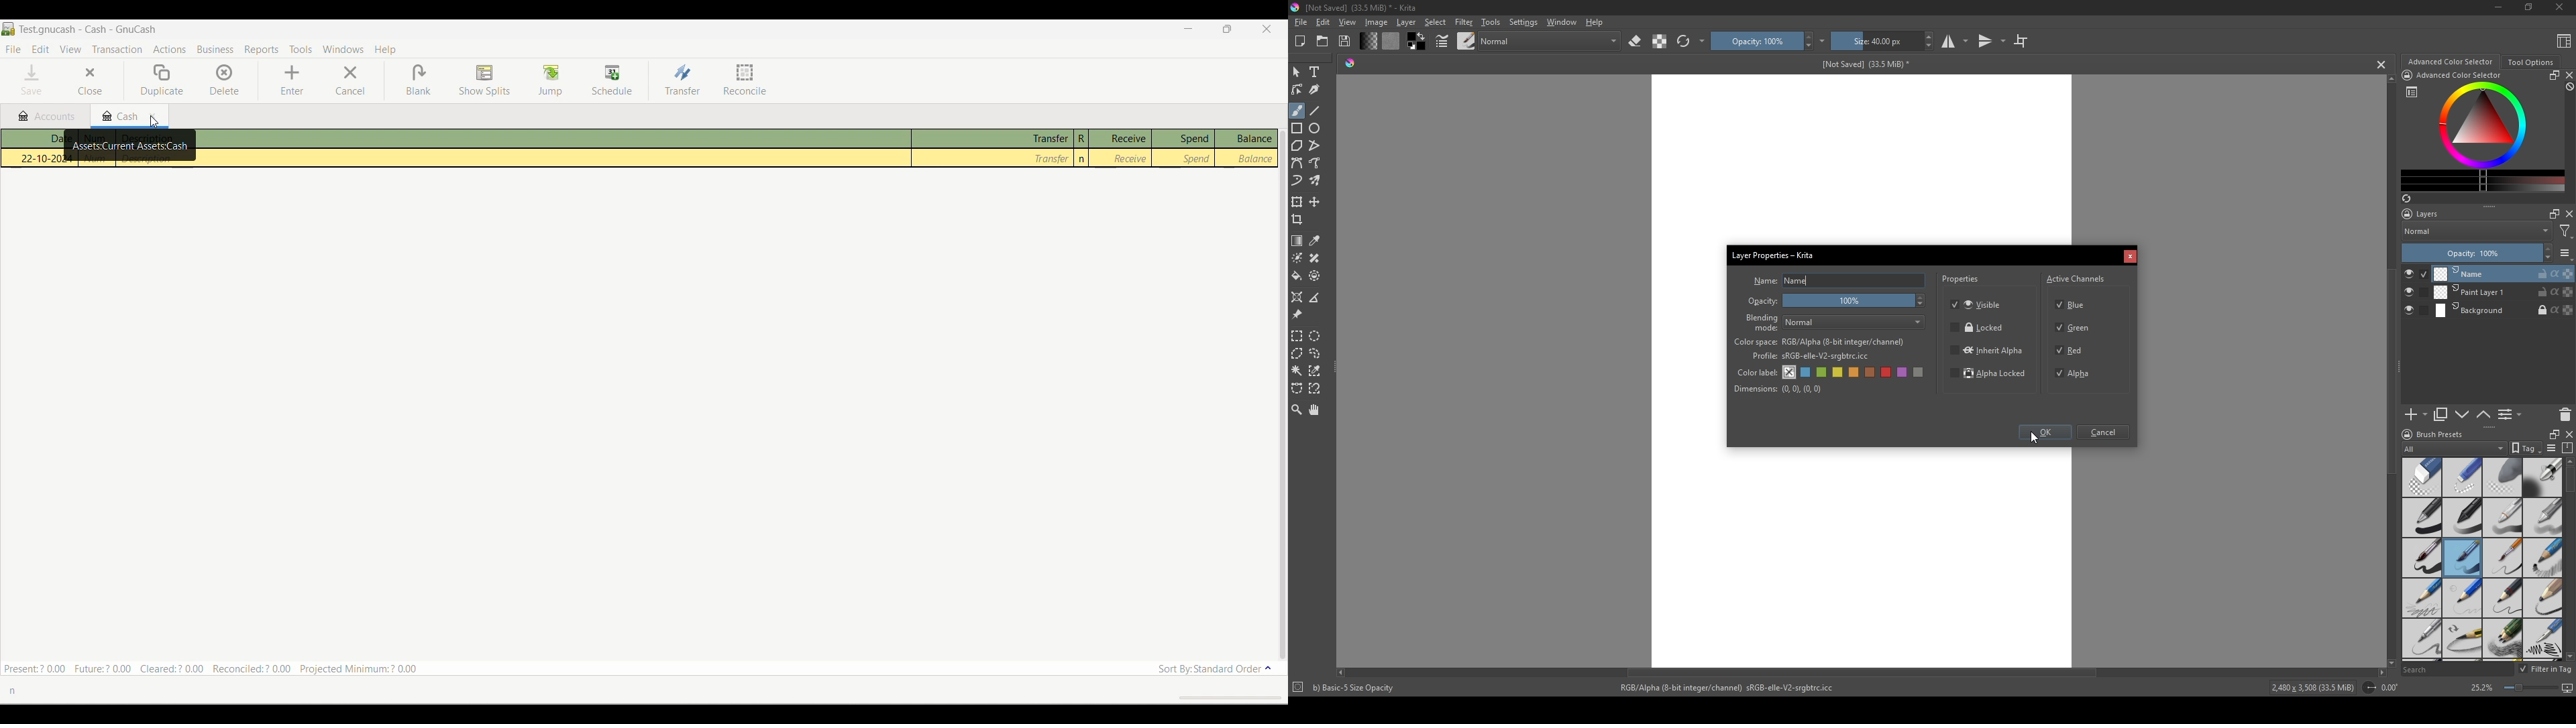  I want to click on Close, so click(2557, 8).